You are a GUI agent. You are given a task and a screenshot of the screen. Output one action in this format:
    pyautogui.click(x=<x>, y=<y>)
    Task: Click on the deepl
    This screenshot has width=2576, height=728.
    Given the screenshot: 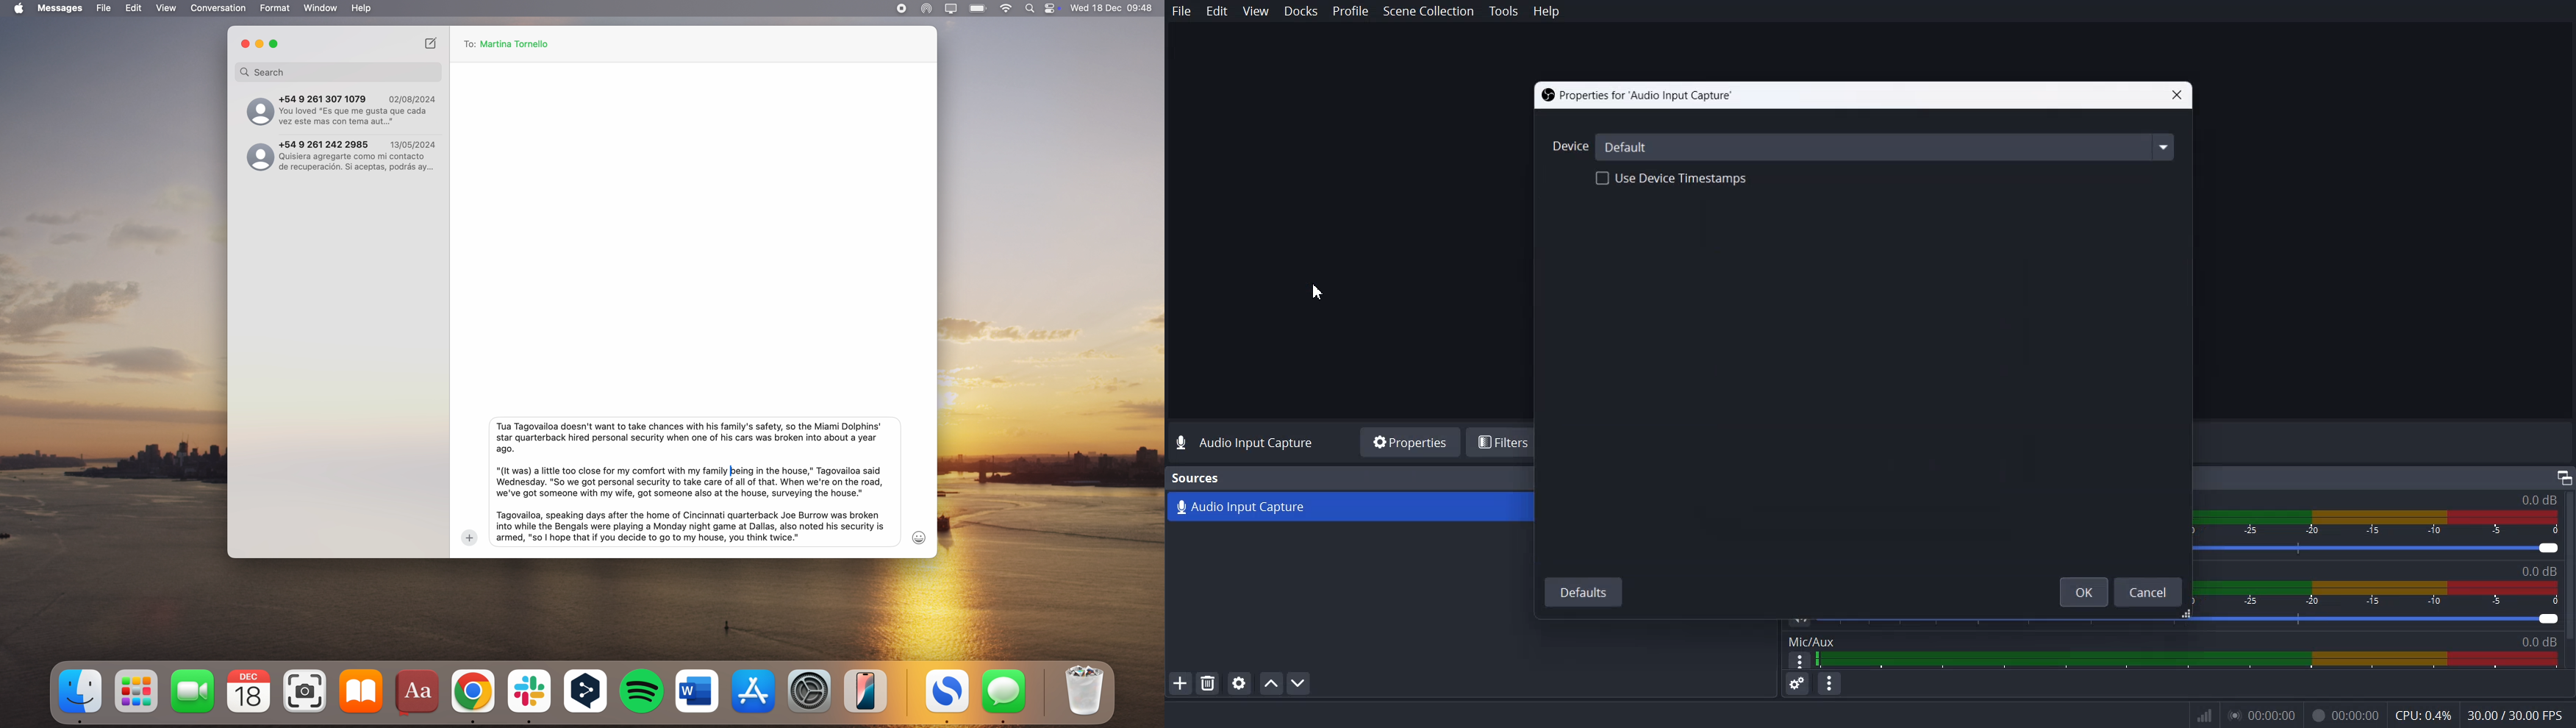 What is the action you would take?
    pyautogui.click(x=586, y=692)
    